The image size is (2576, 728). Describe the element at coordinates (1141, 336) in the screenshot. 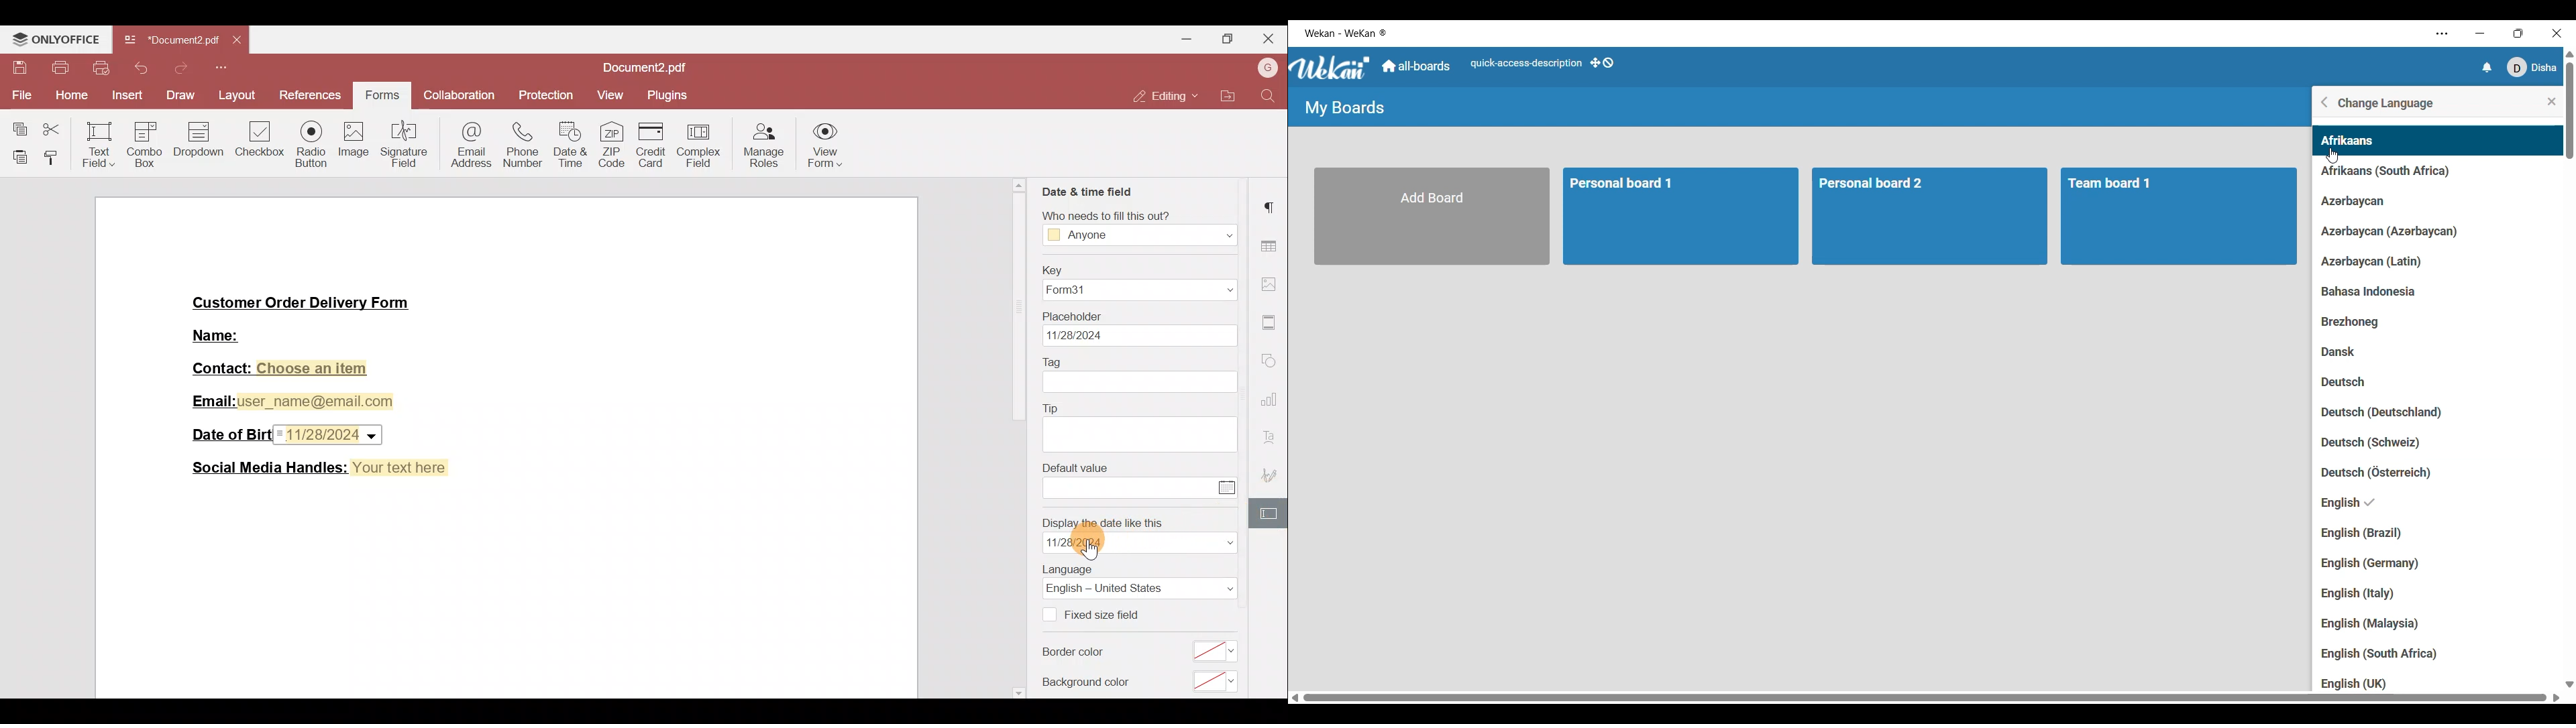

I see `date` at that location.